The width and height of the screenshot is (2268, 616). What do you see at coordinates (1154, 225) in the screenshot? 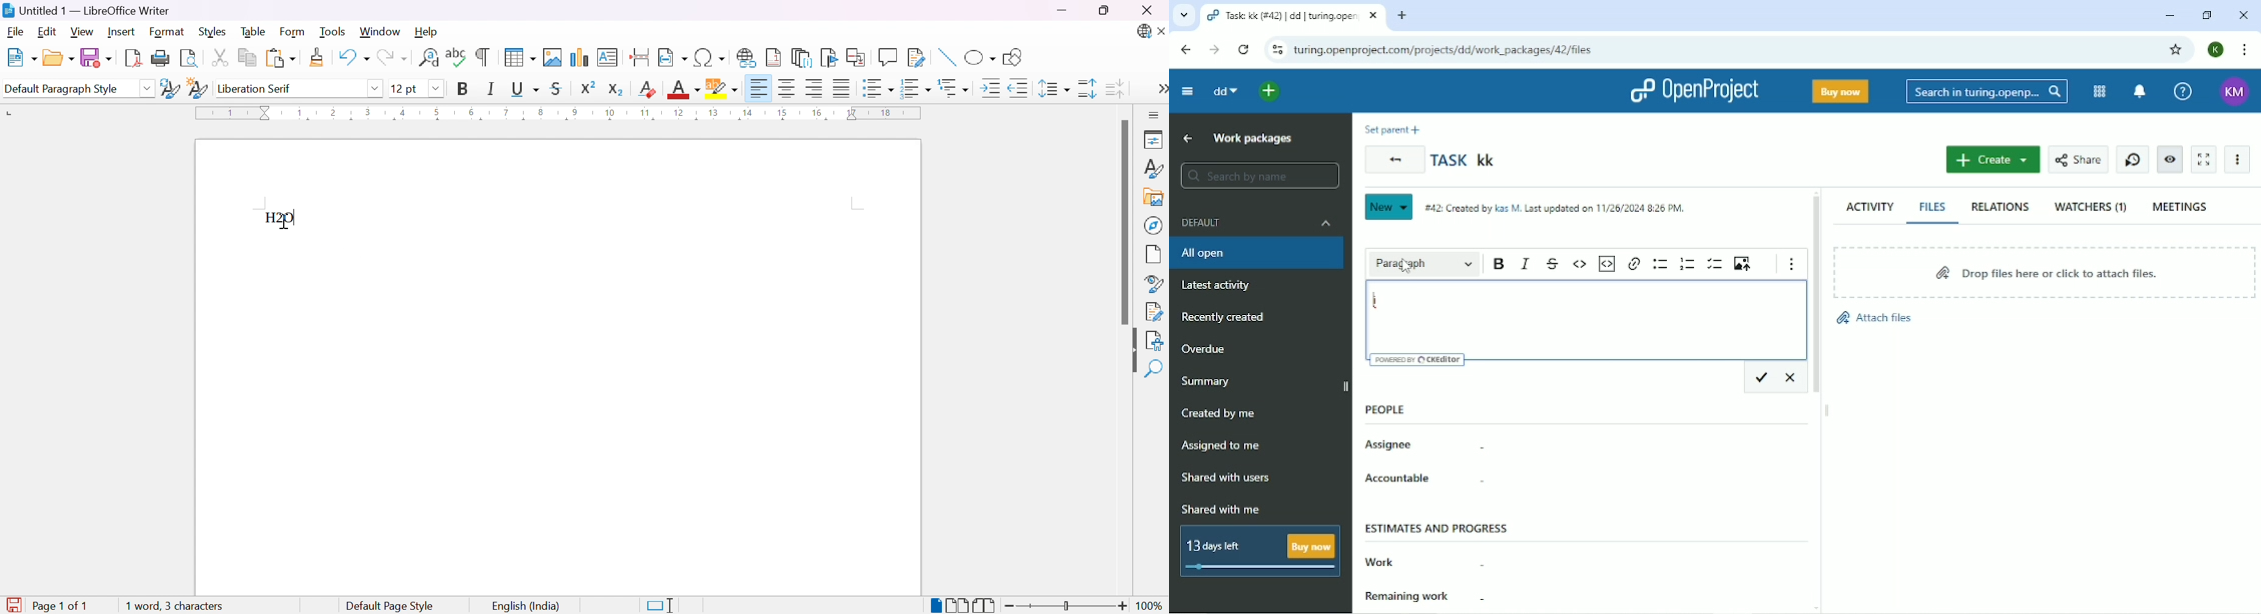
I see `Navigator` at bounding box center [1154, 225].